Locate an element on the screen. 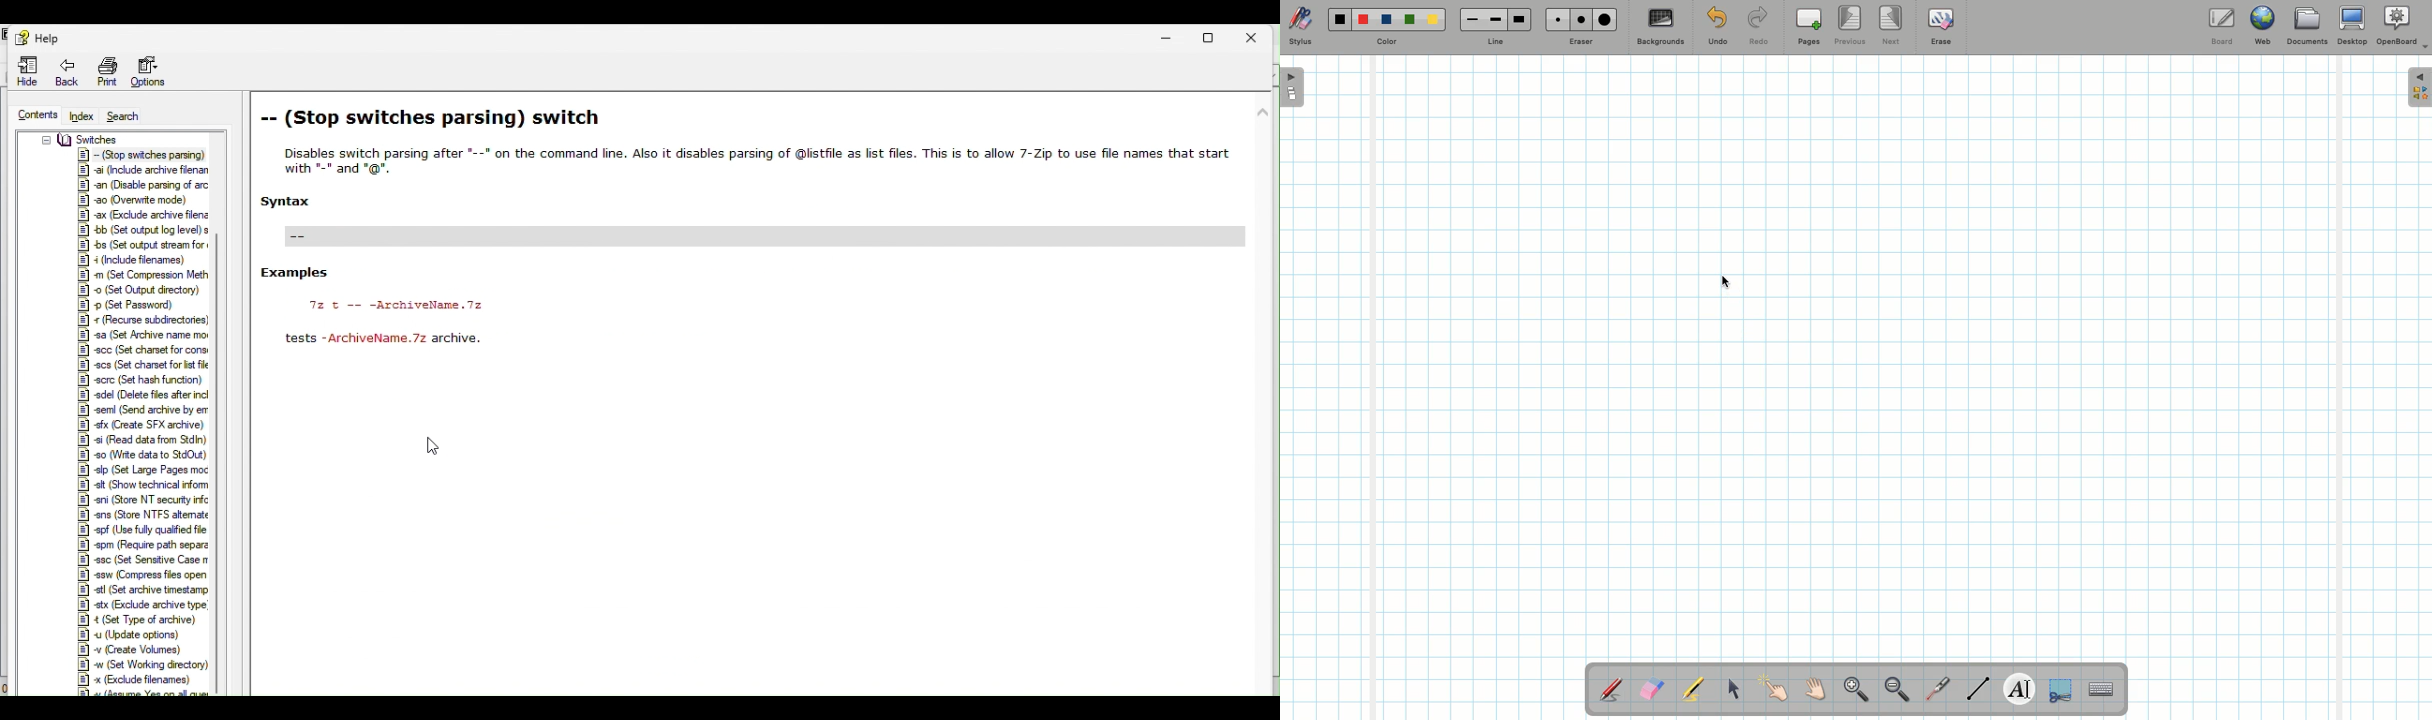 The image size is (2436, 728).  is located at coordinates (144, 559).